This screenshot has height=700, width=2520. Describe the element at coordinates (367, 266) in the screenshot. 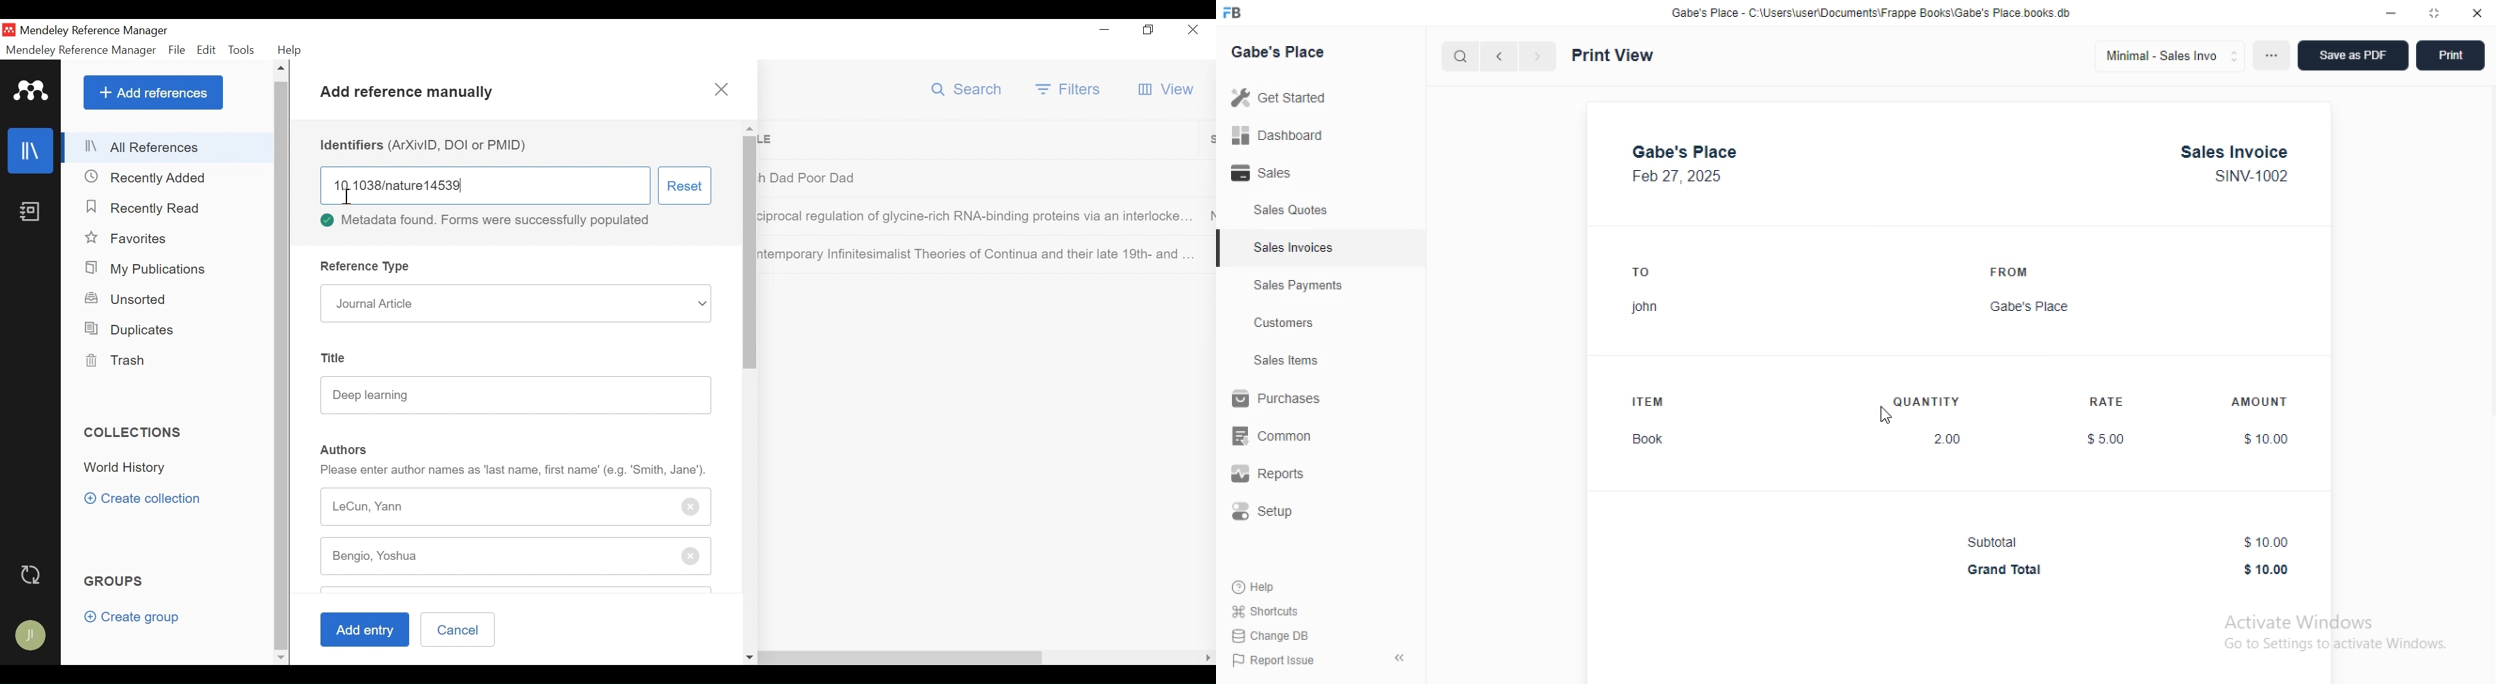

I see `Reference Type` at that location.